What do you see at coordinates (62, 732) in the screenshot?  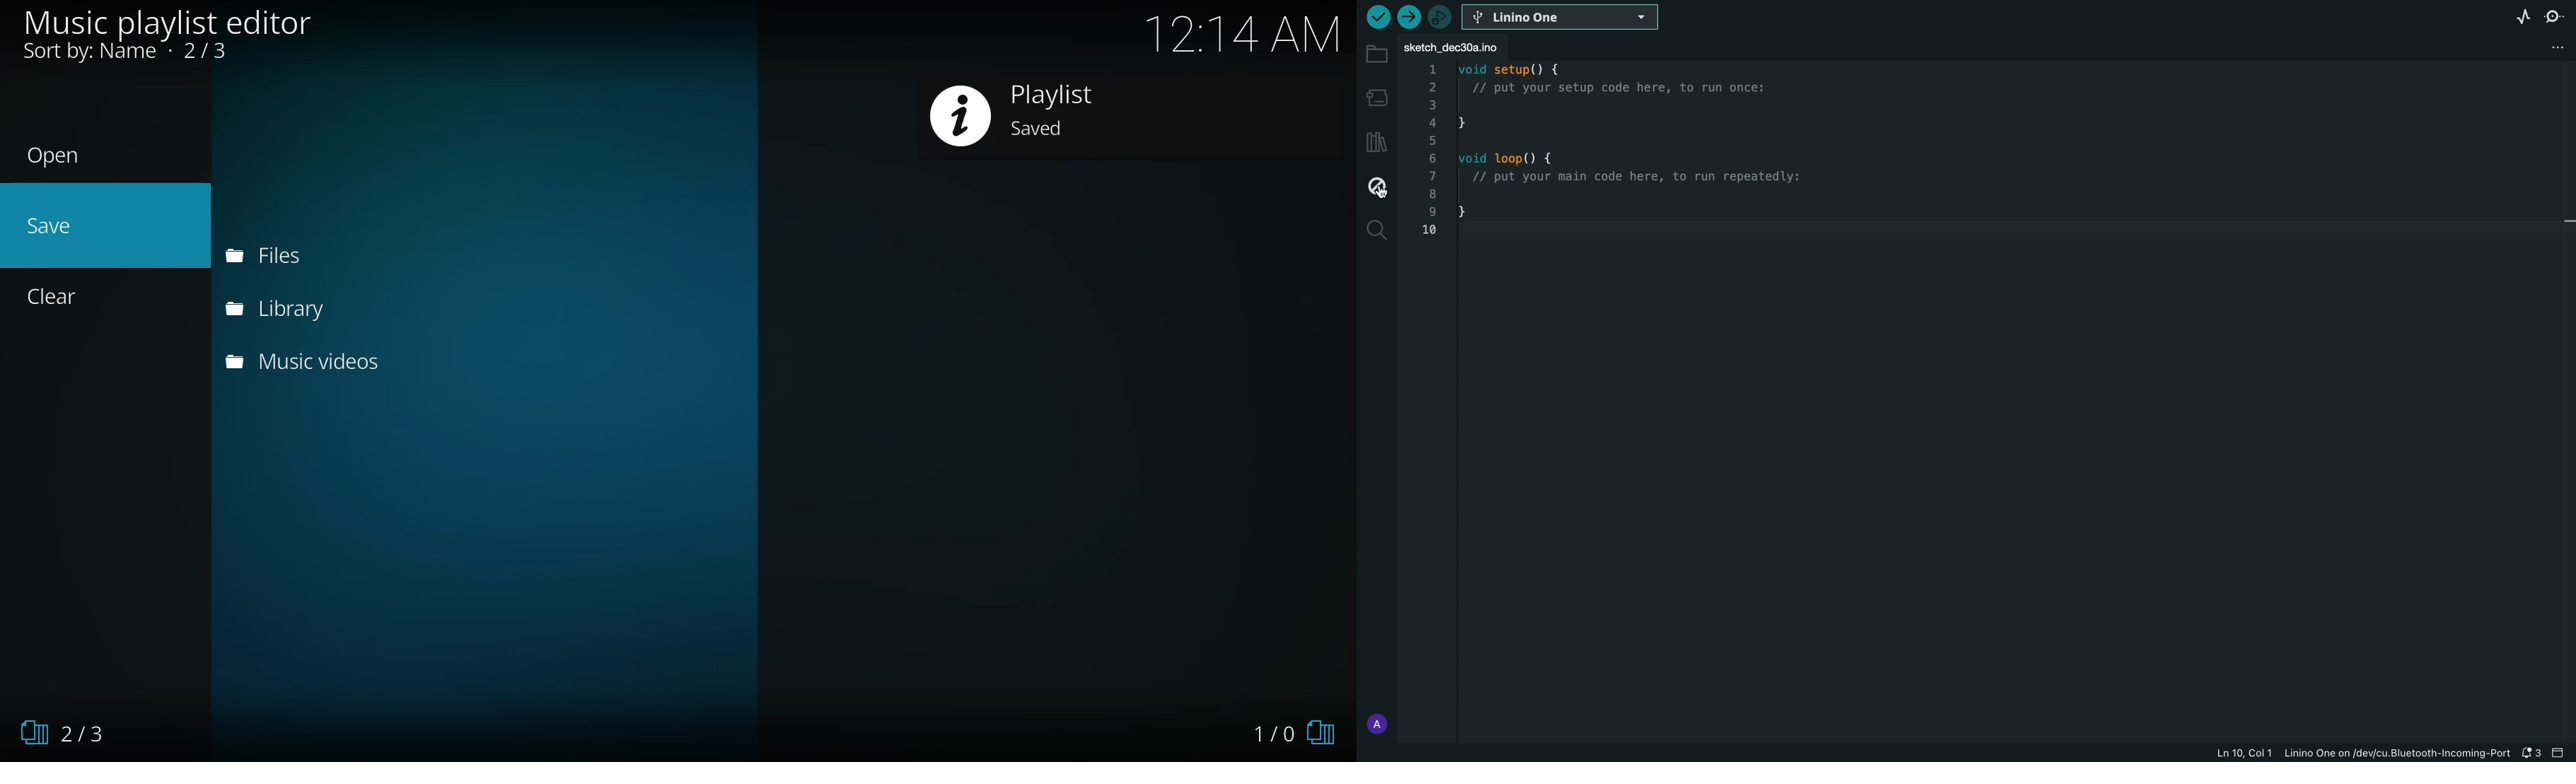 I see `2/3` at bounding box center [62, 732].